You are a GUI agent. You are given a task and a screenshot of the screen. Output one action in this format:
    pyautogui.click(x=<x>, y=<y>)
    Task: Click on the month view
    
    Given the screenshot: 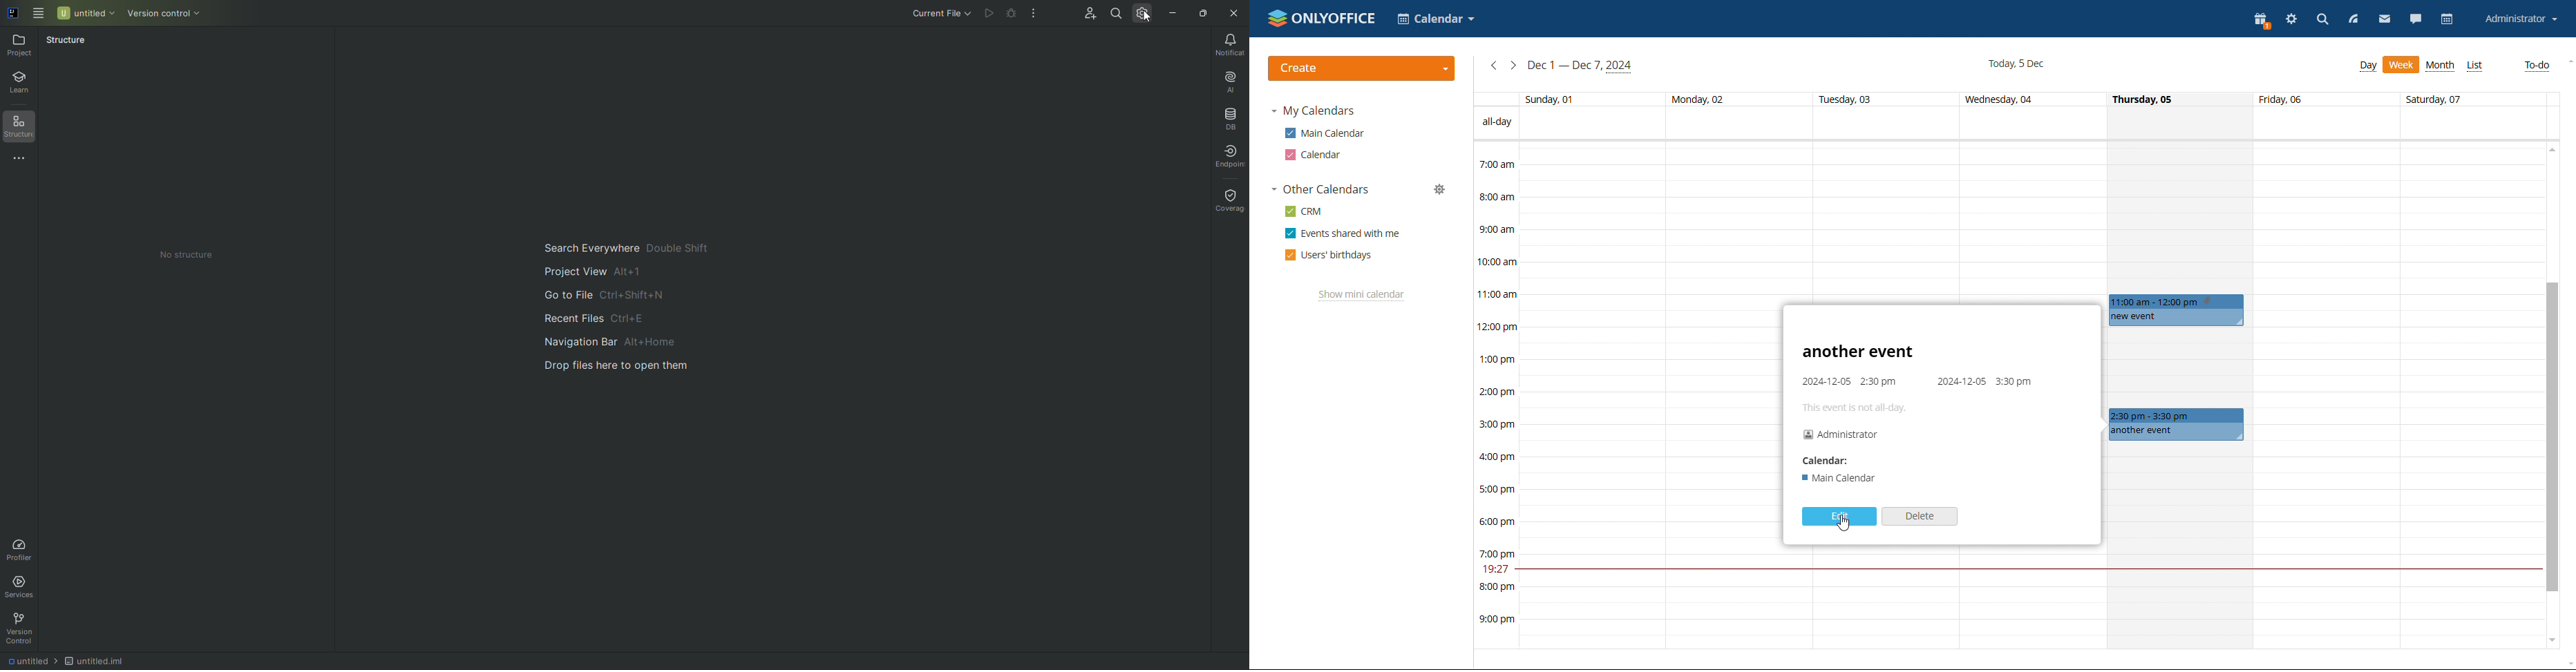 What is the action you would take?
    pyautogui.click(x=2441, y=66)
    